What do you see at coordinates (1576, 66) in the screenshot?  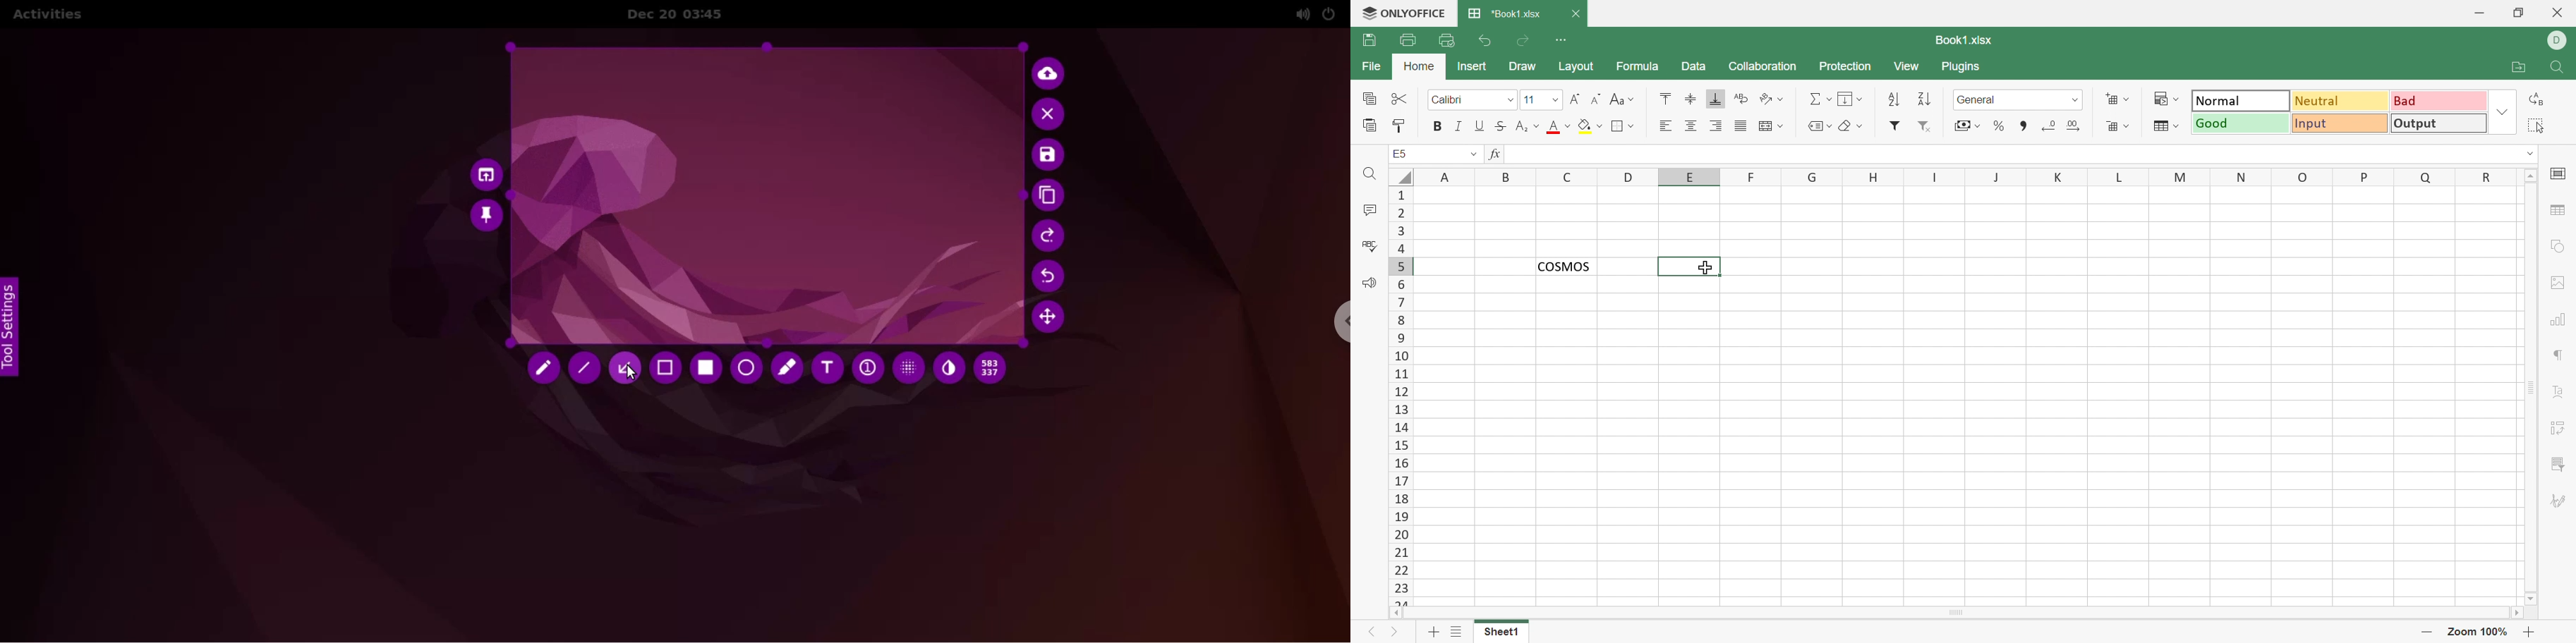 I see `Layout` at bounding box center [1576, 66].